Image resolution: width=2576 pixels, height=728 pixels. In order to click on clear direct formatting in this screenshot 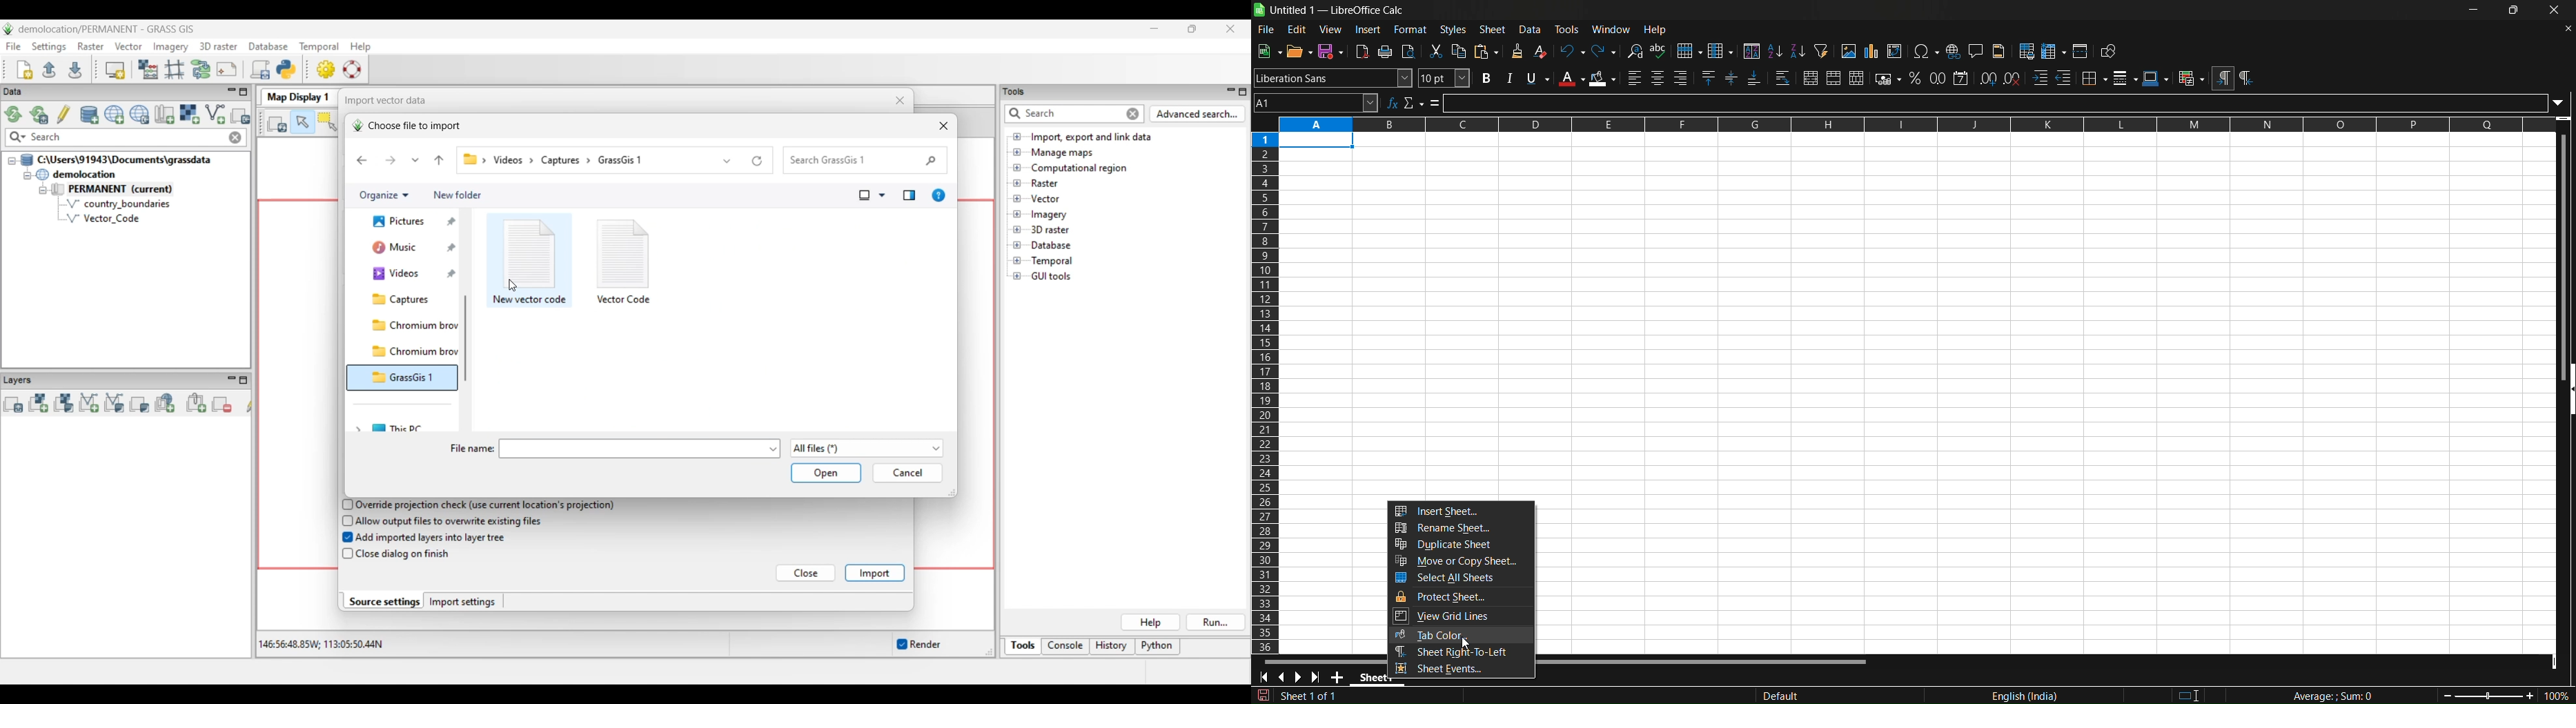, I will do `click(1542, 51)`.